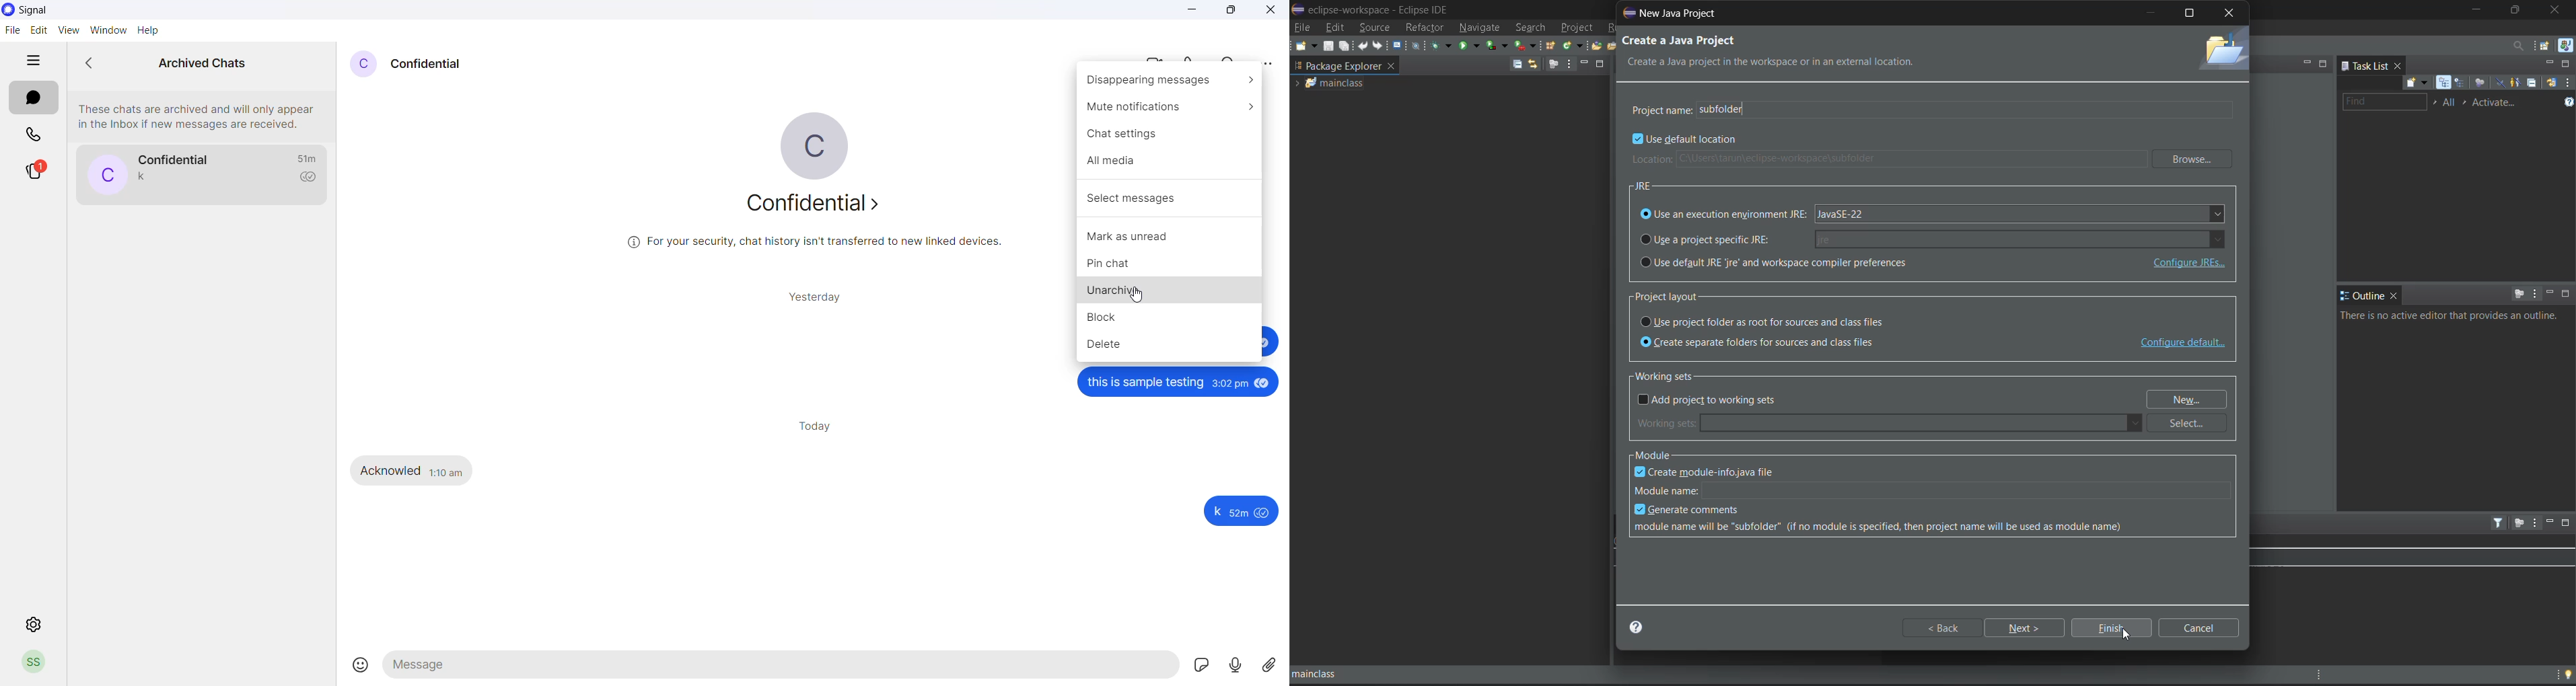 The image size is (2576, 700). I want to click on show only my tasks, so click(2518, 82).